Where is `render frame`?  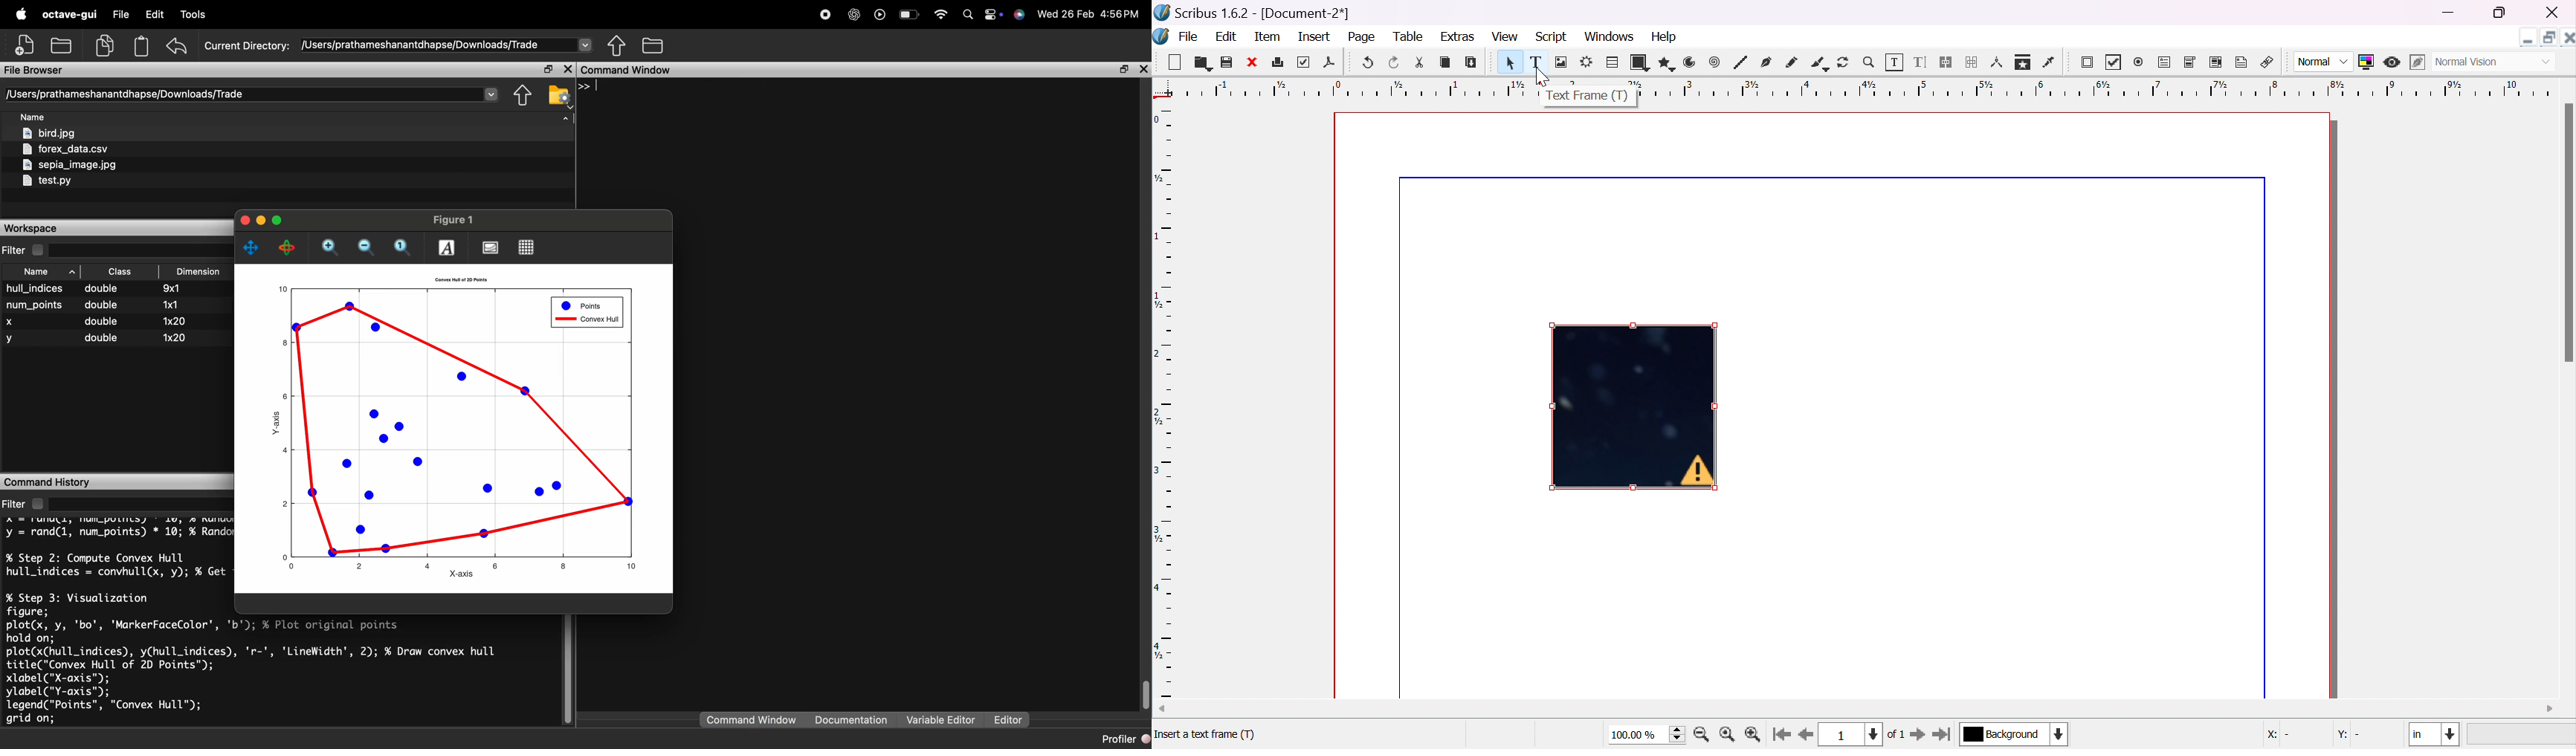
render frame is located at coordinates (1587, 61).